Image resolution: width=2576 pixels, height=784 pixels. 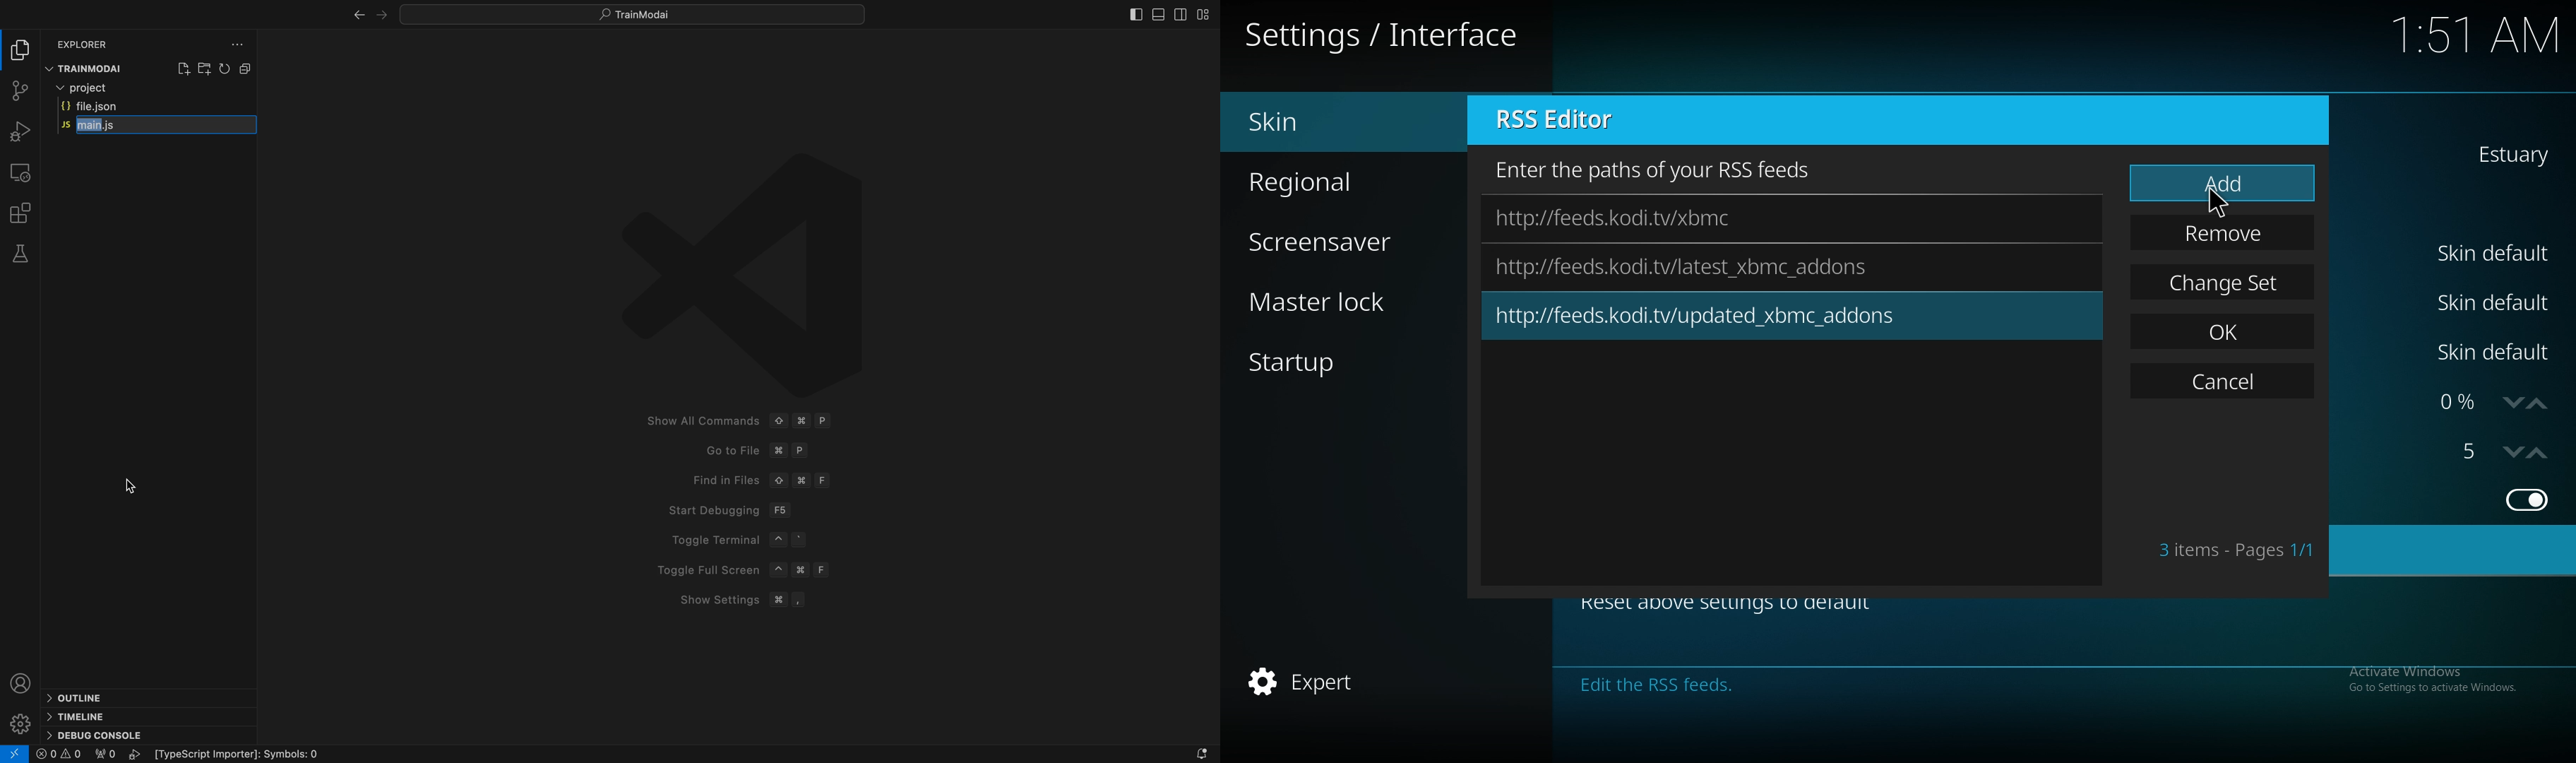 I want to click on path, so click(x=1707, y=317).